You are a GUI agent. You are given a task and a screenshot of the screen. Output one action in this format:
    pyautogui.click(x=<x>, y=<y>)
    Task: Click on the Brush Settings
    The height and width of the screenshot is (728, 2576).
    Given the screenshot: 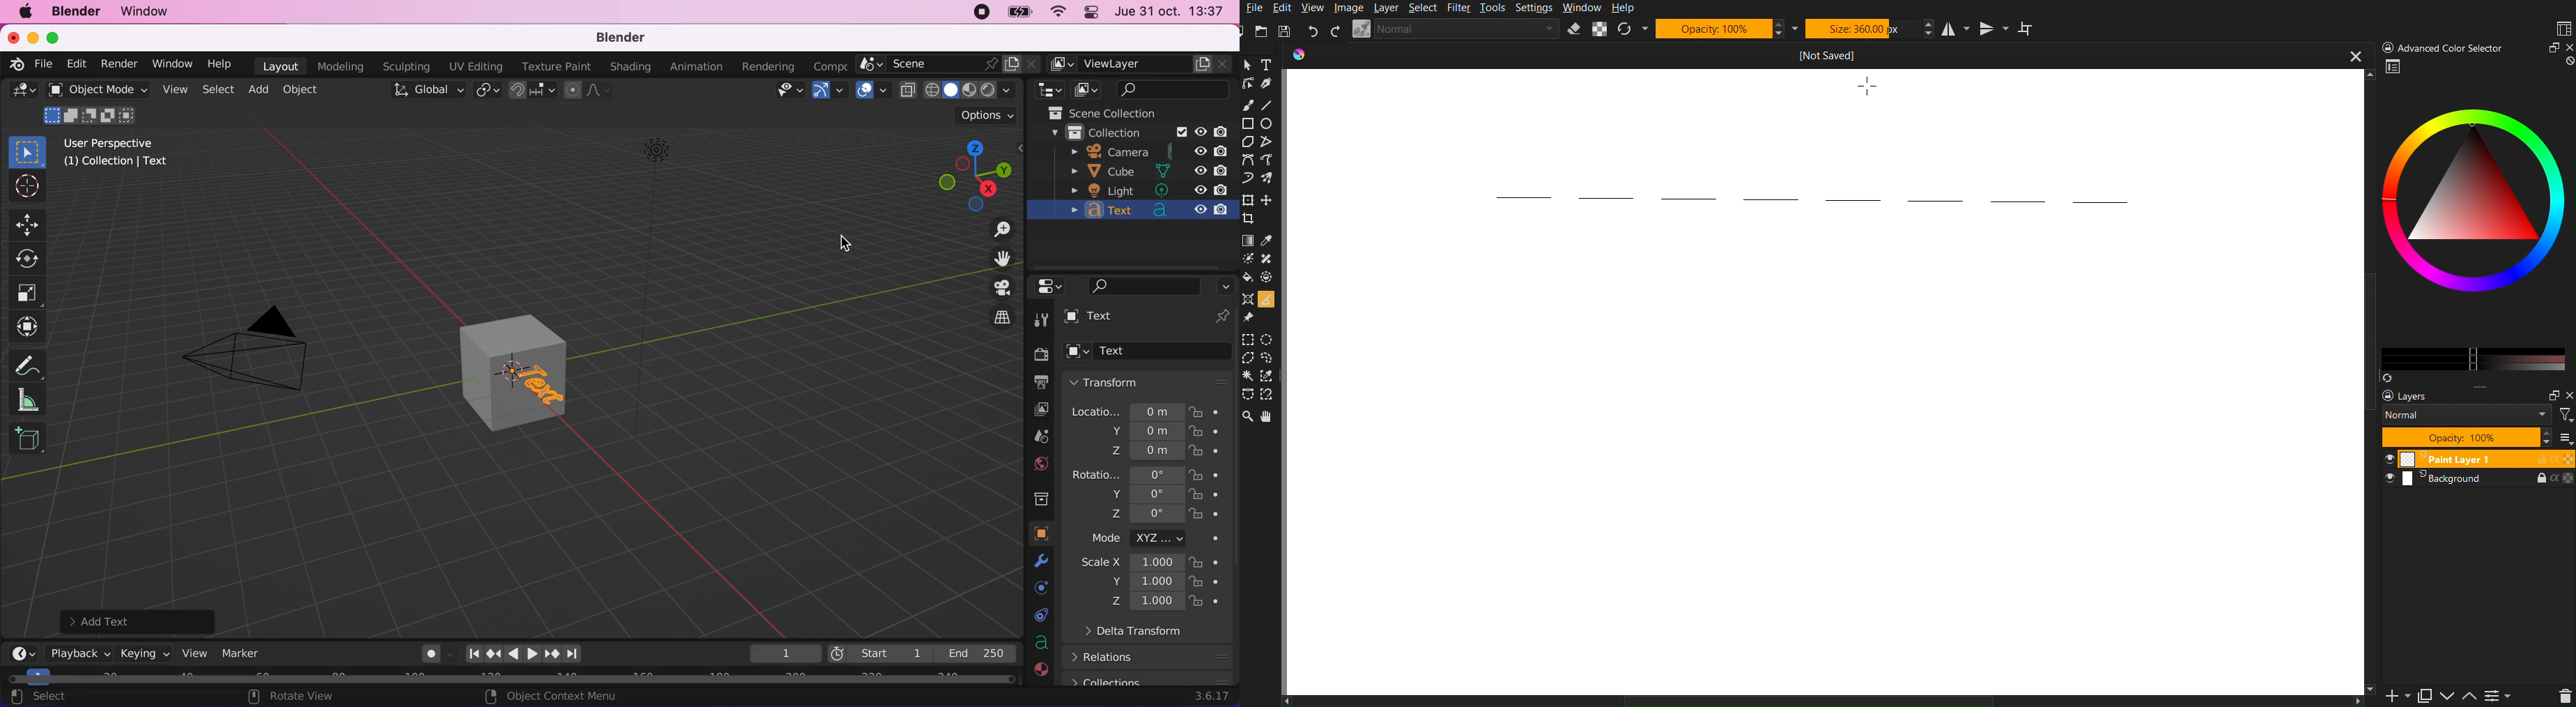 What is the action you would take?
    pyautogui.click(x=1456, y=29)
    